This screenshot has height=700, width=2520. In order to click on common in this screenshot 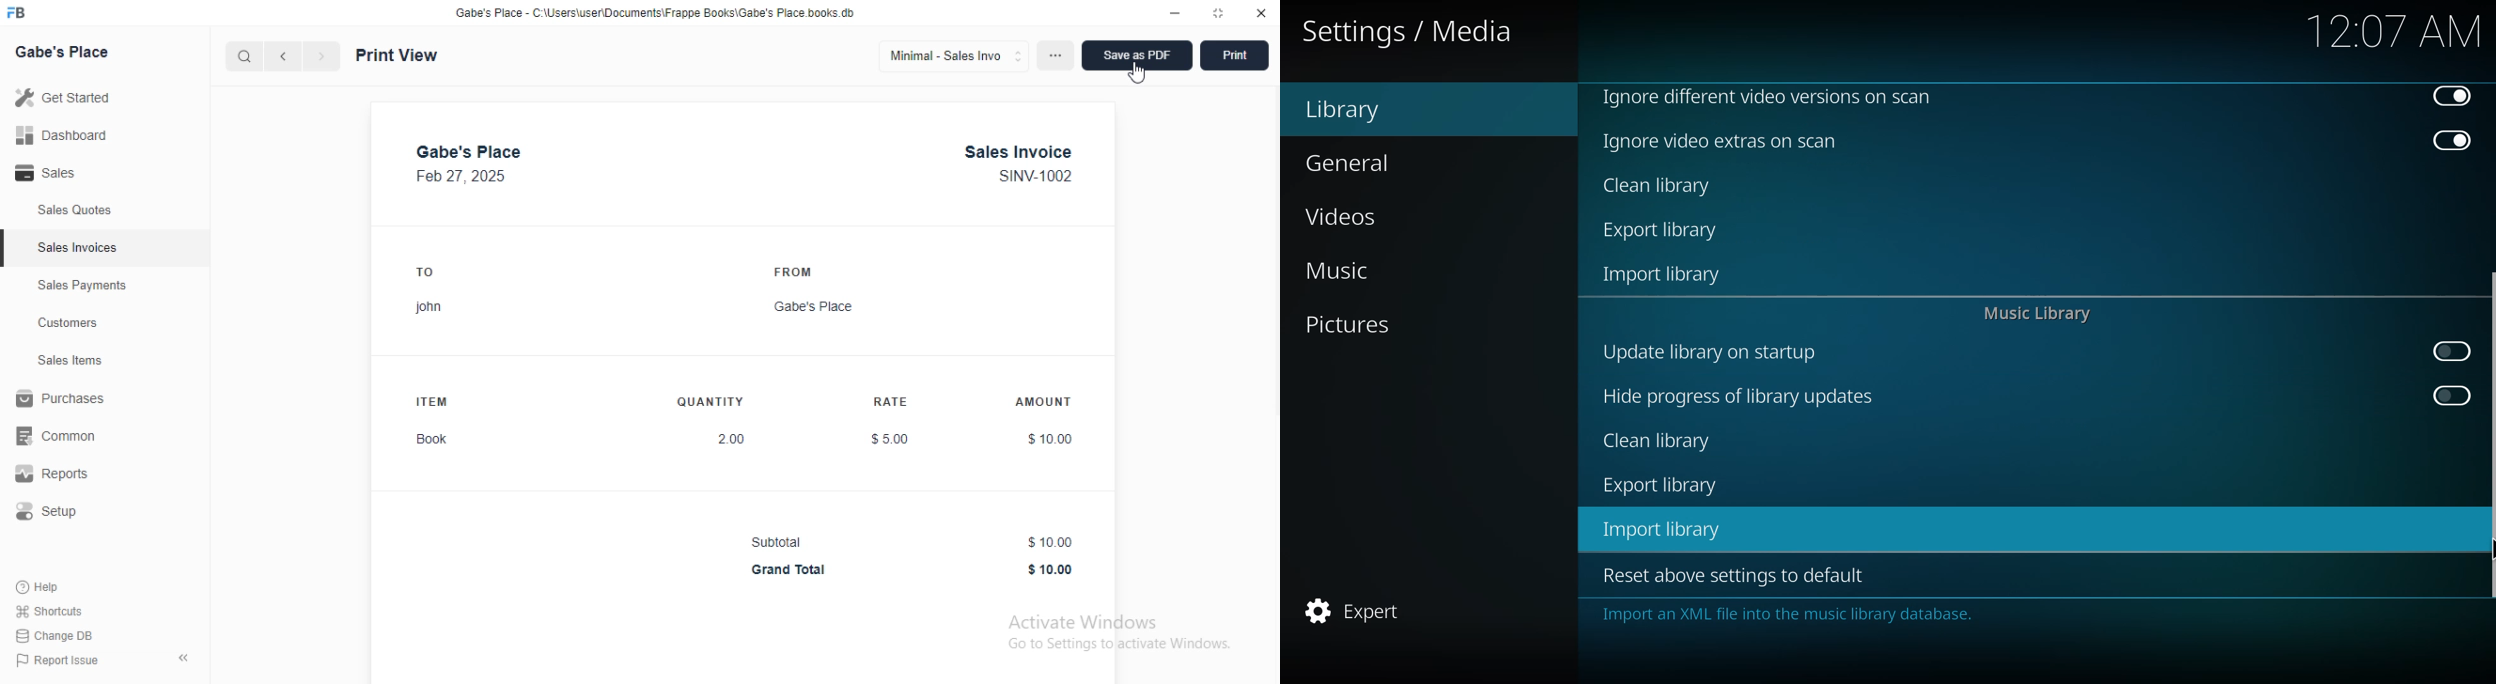, I will do `click(55, 436)`.